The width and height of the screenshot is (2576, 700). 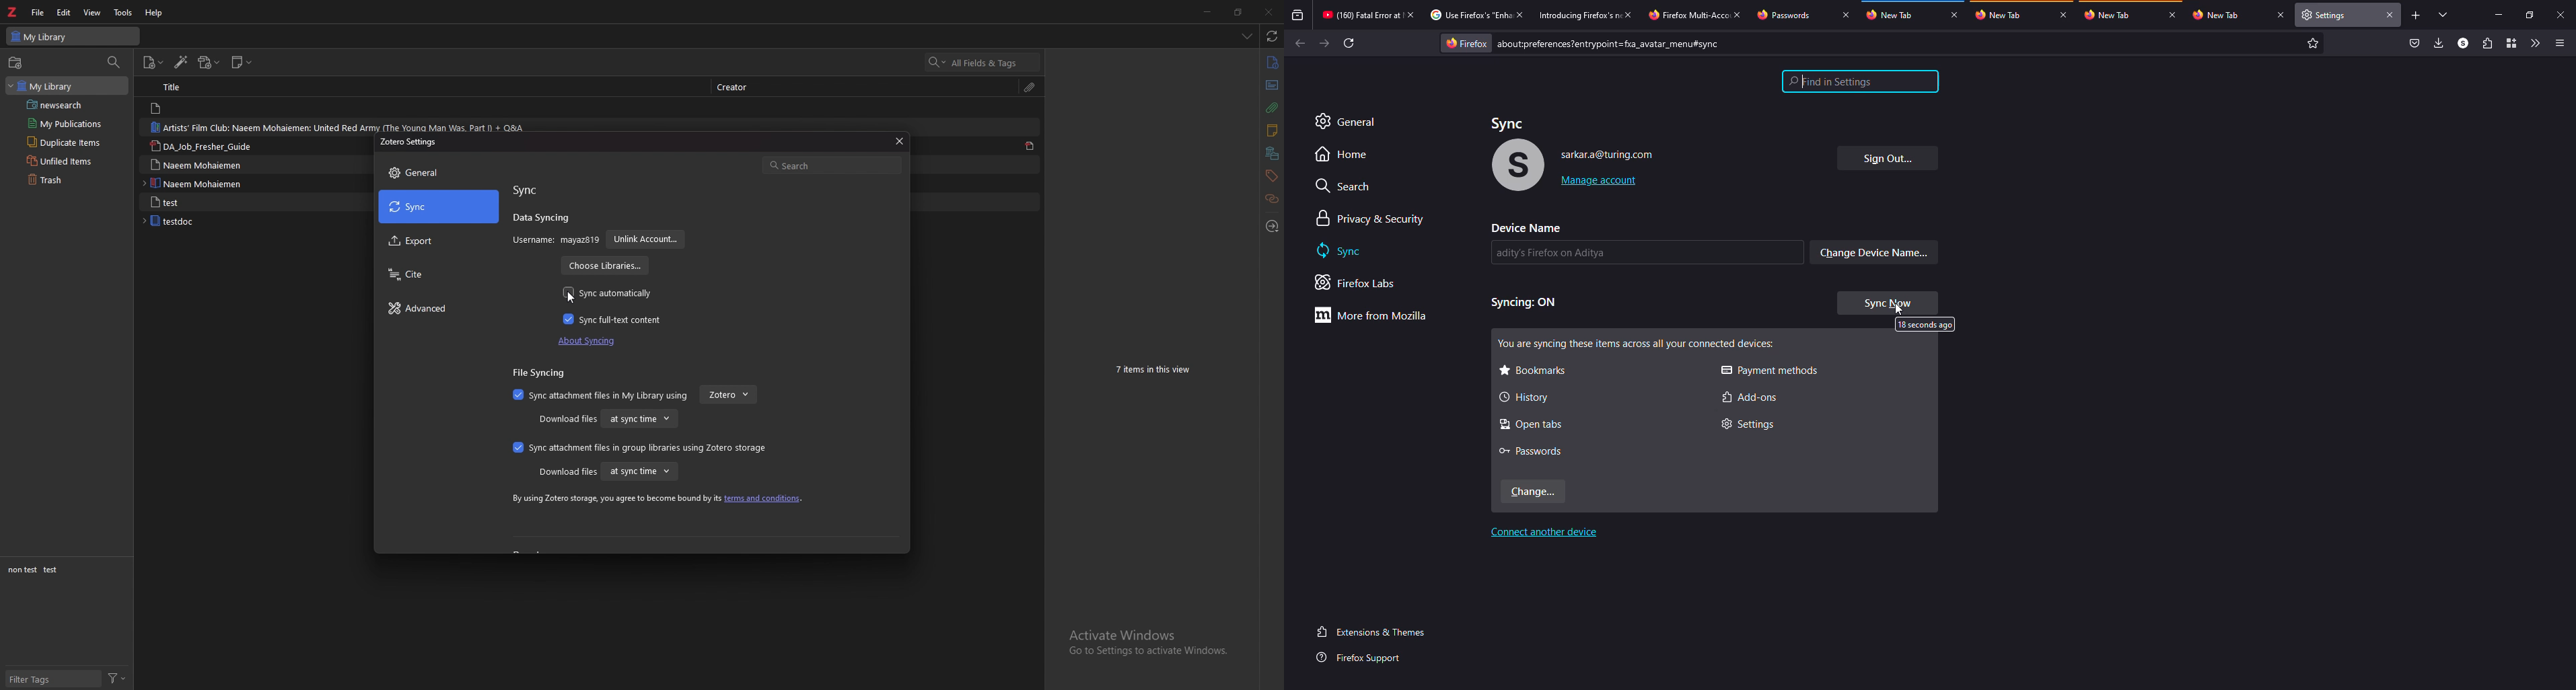 I want to click on list all items, so click(x=1247, y=36).